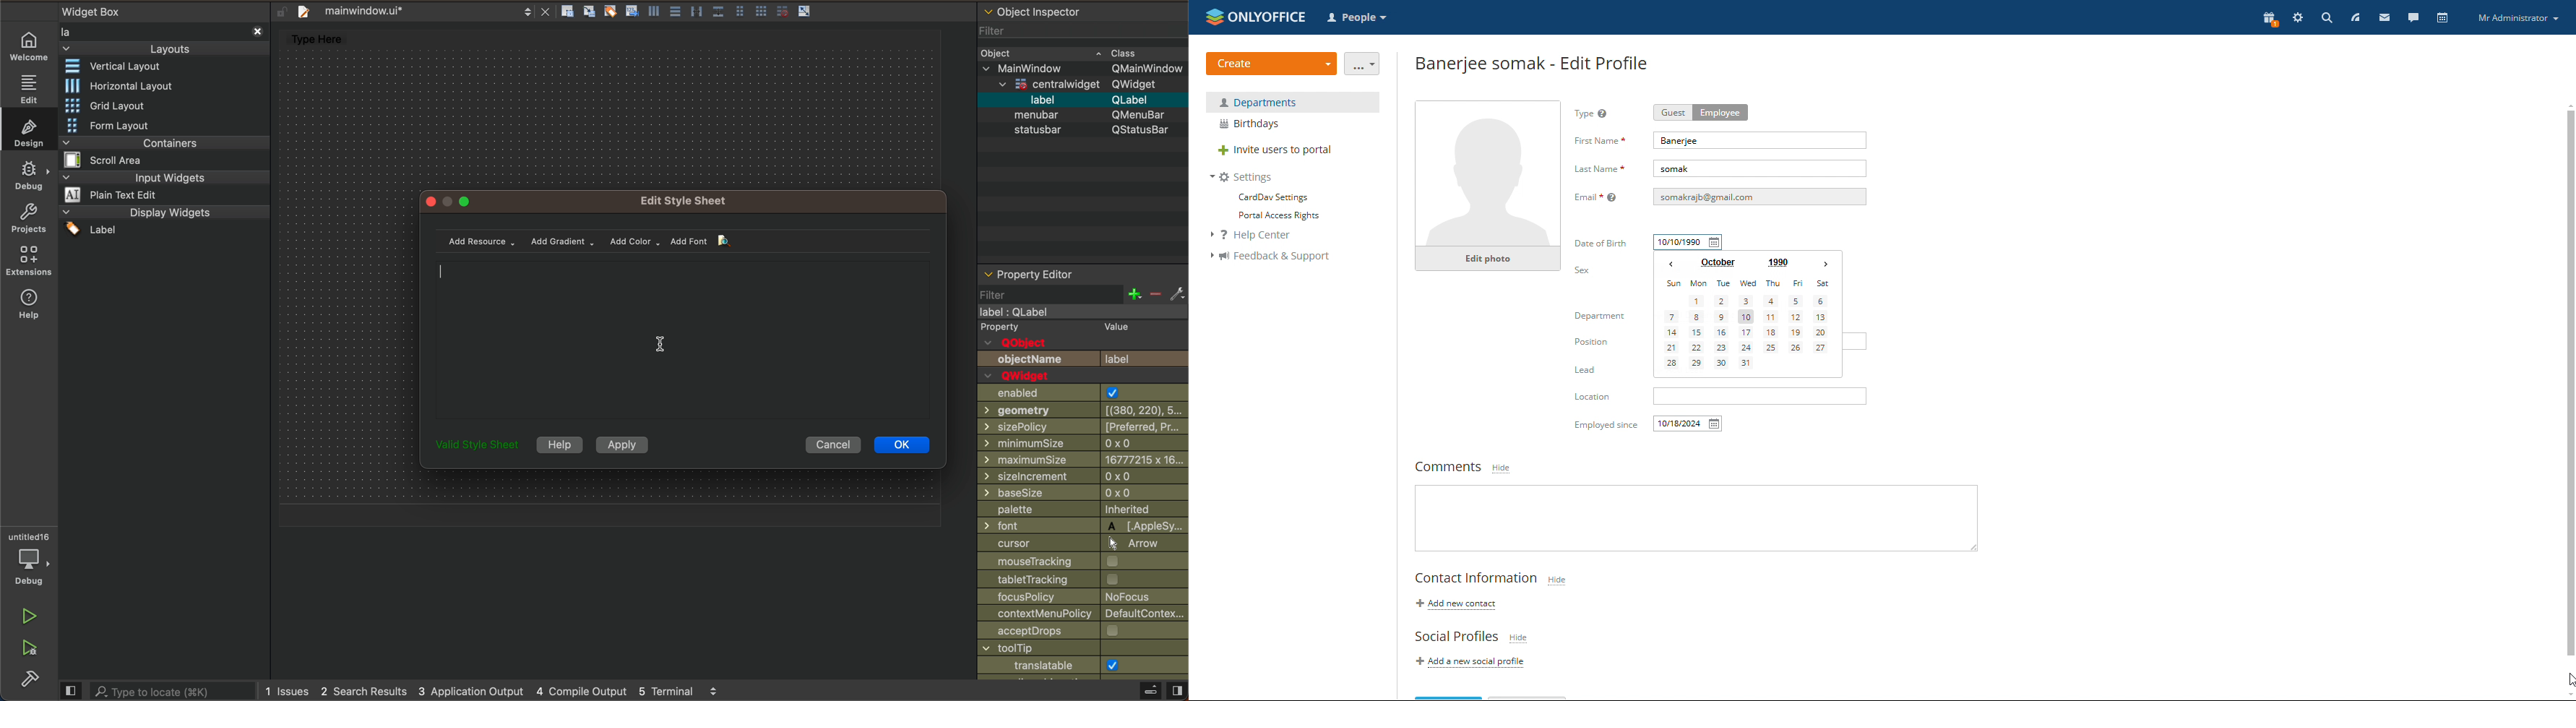  I want to click on calendar, so click(1749, 325).